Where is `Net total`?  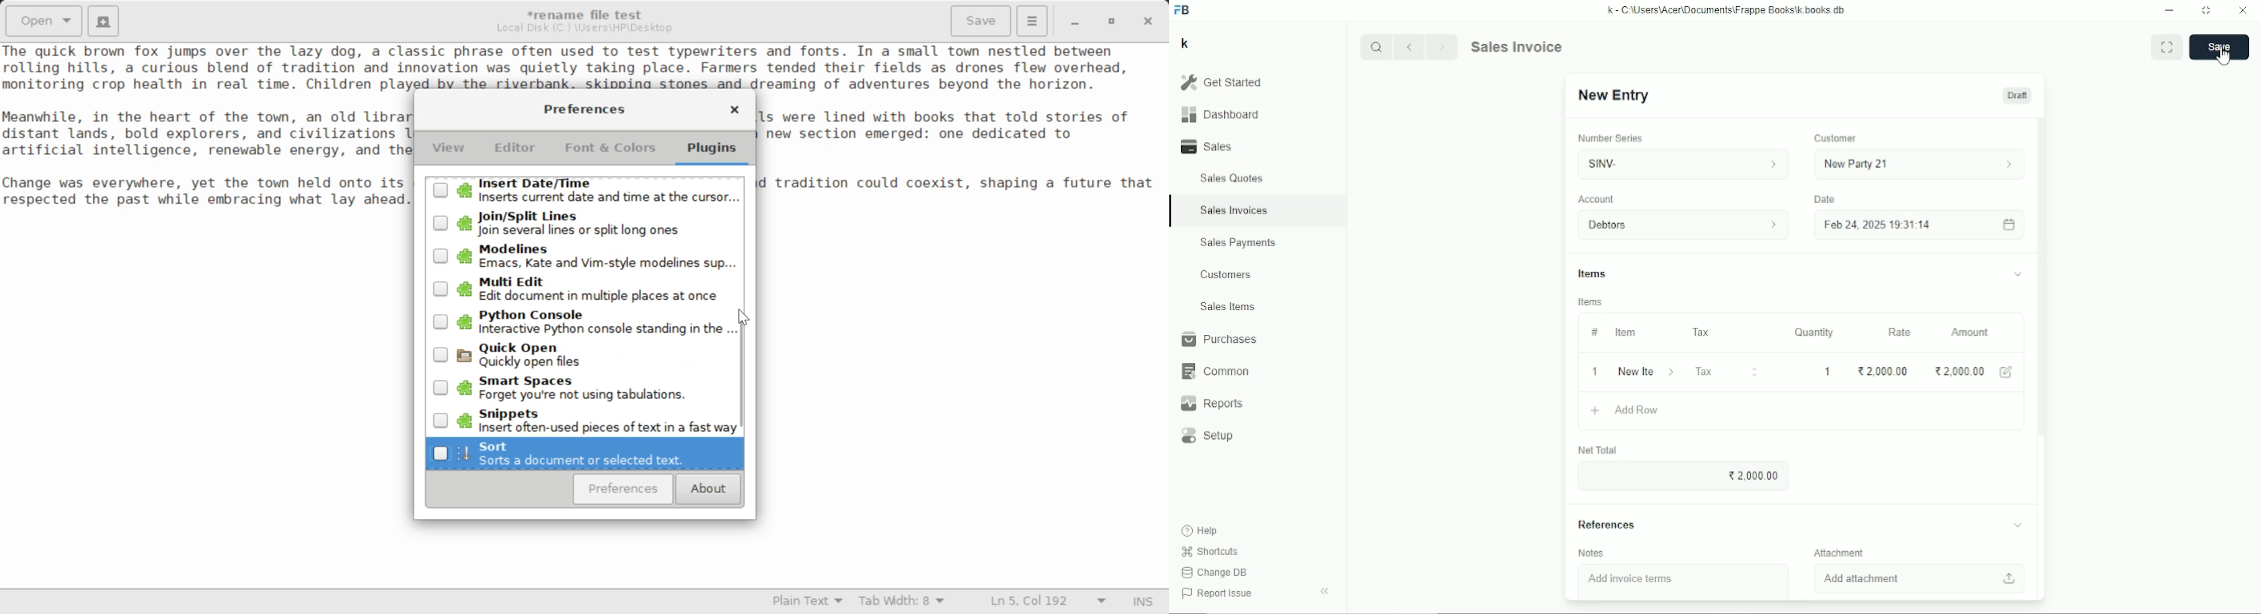
Net total is located at coordinates (1598, 450).